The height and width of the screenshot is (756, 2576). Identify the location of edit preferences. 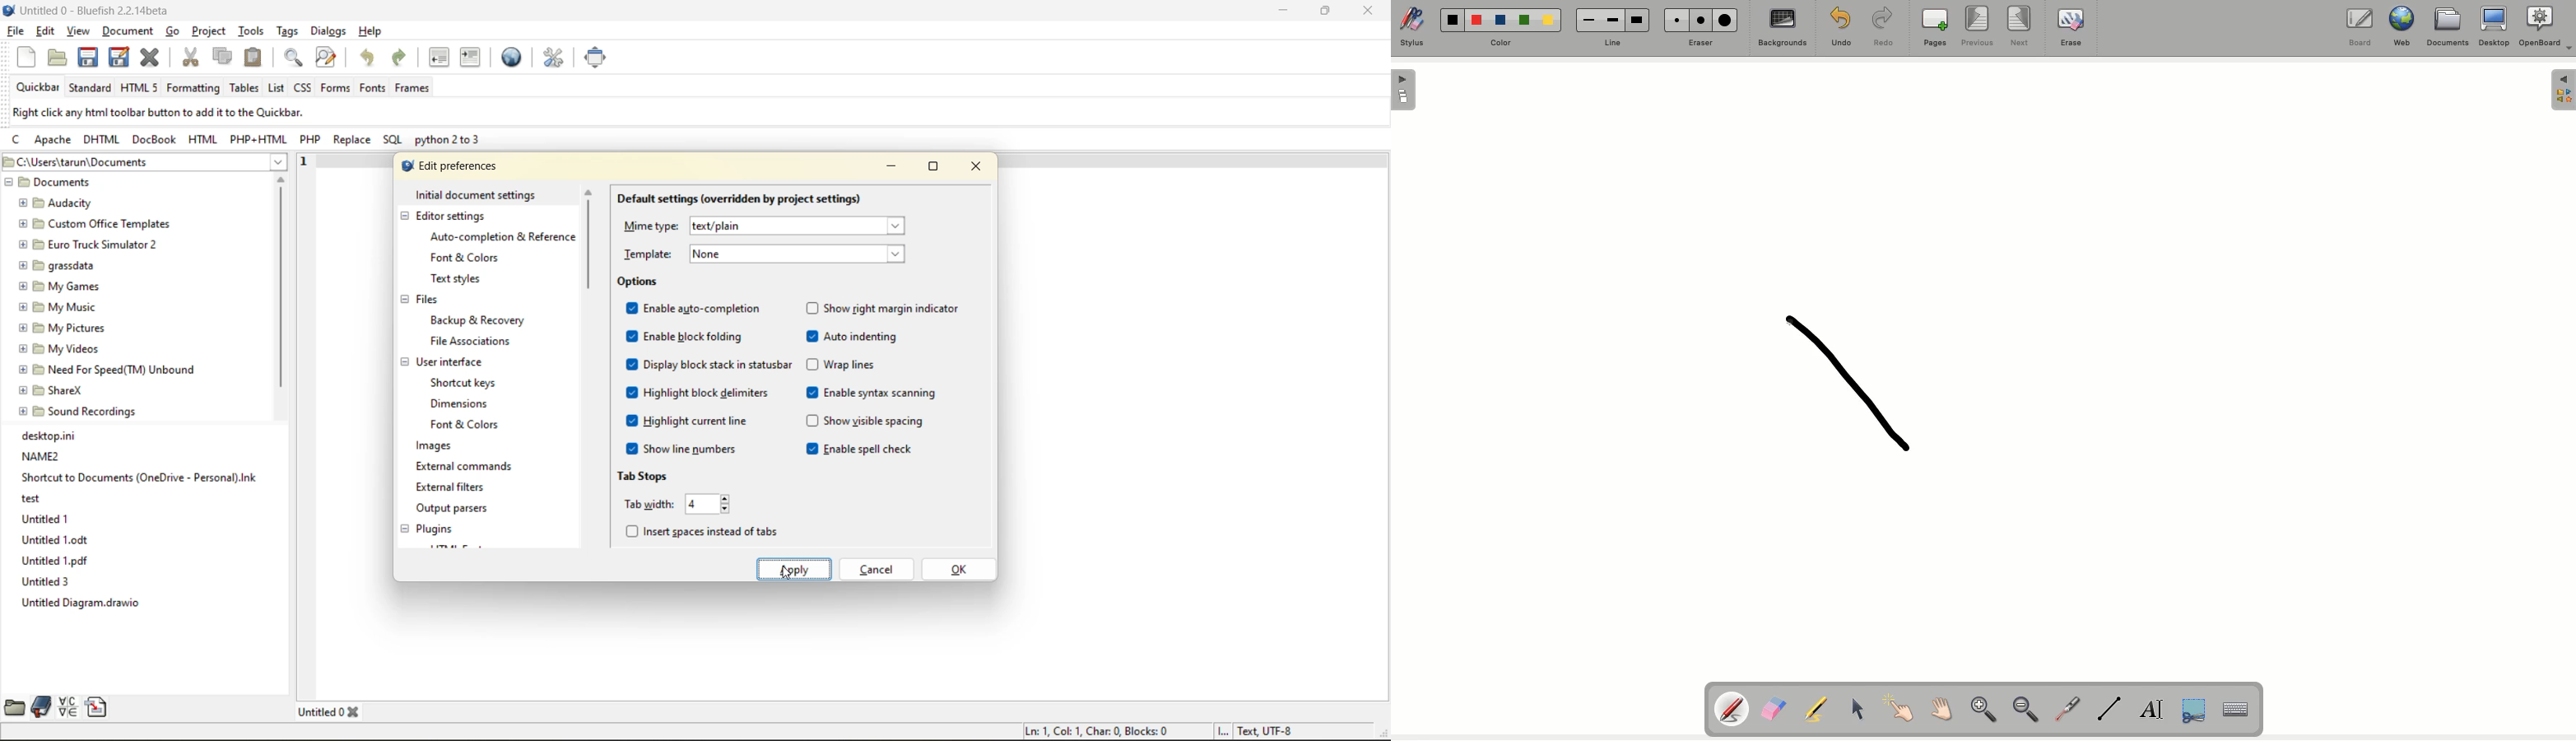
(450, 165).